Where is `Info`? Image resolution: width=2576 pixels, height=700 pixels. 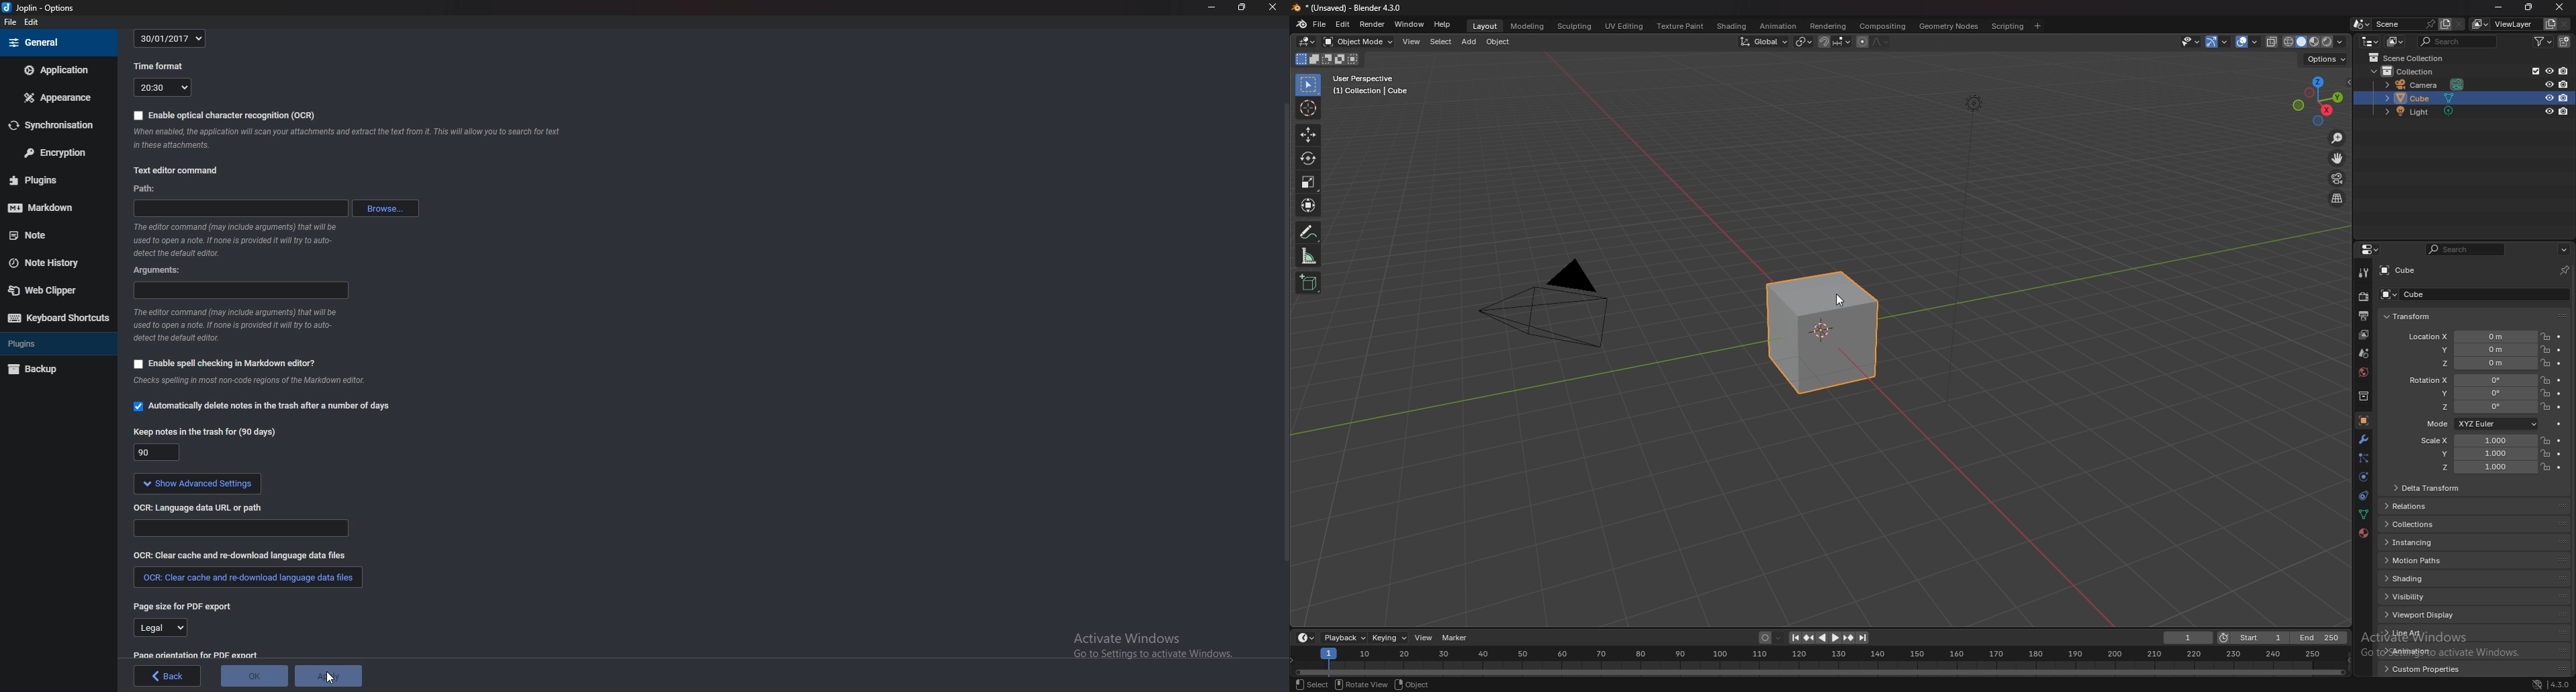
Info is located at coordinates (240, 239).